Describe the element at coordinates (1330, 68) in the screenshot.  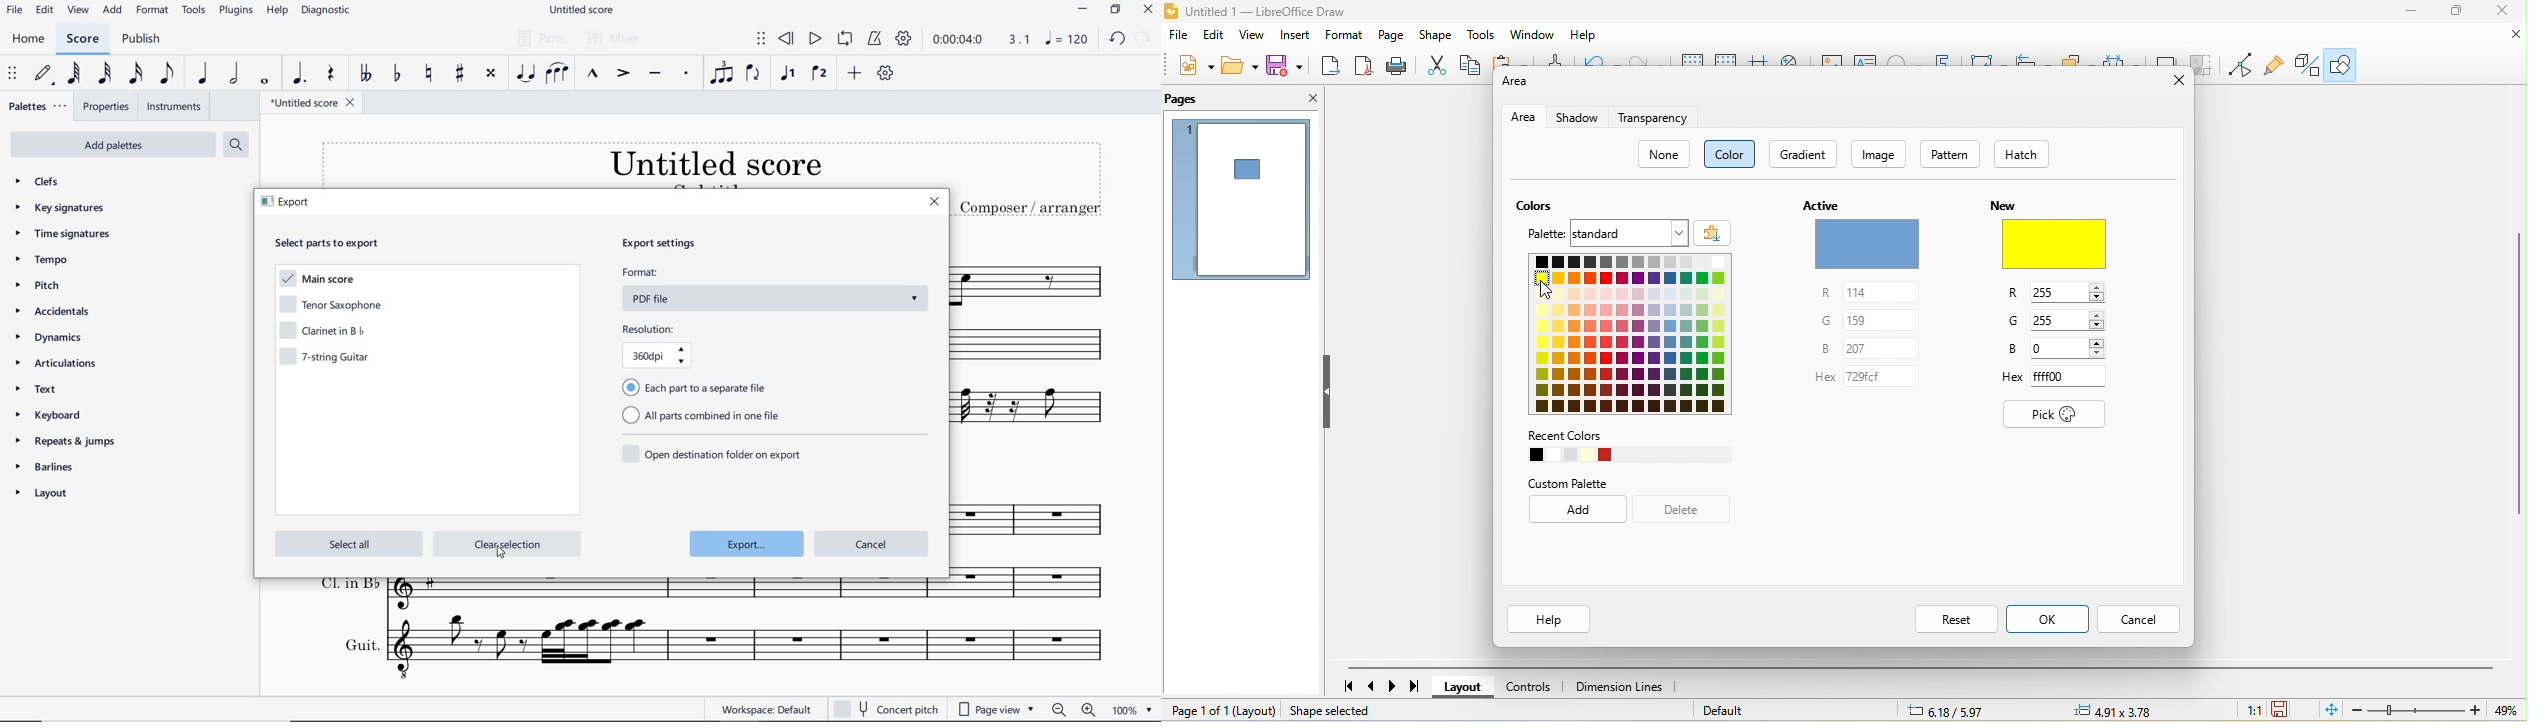
I see `export` at that location.